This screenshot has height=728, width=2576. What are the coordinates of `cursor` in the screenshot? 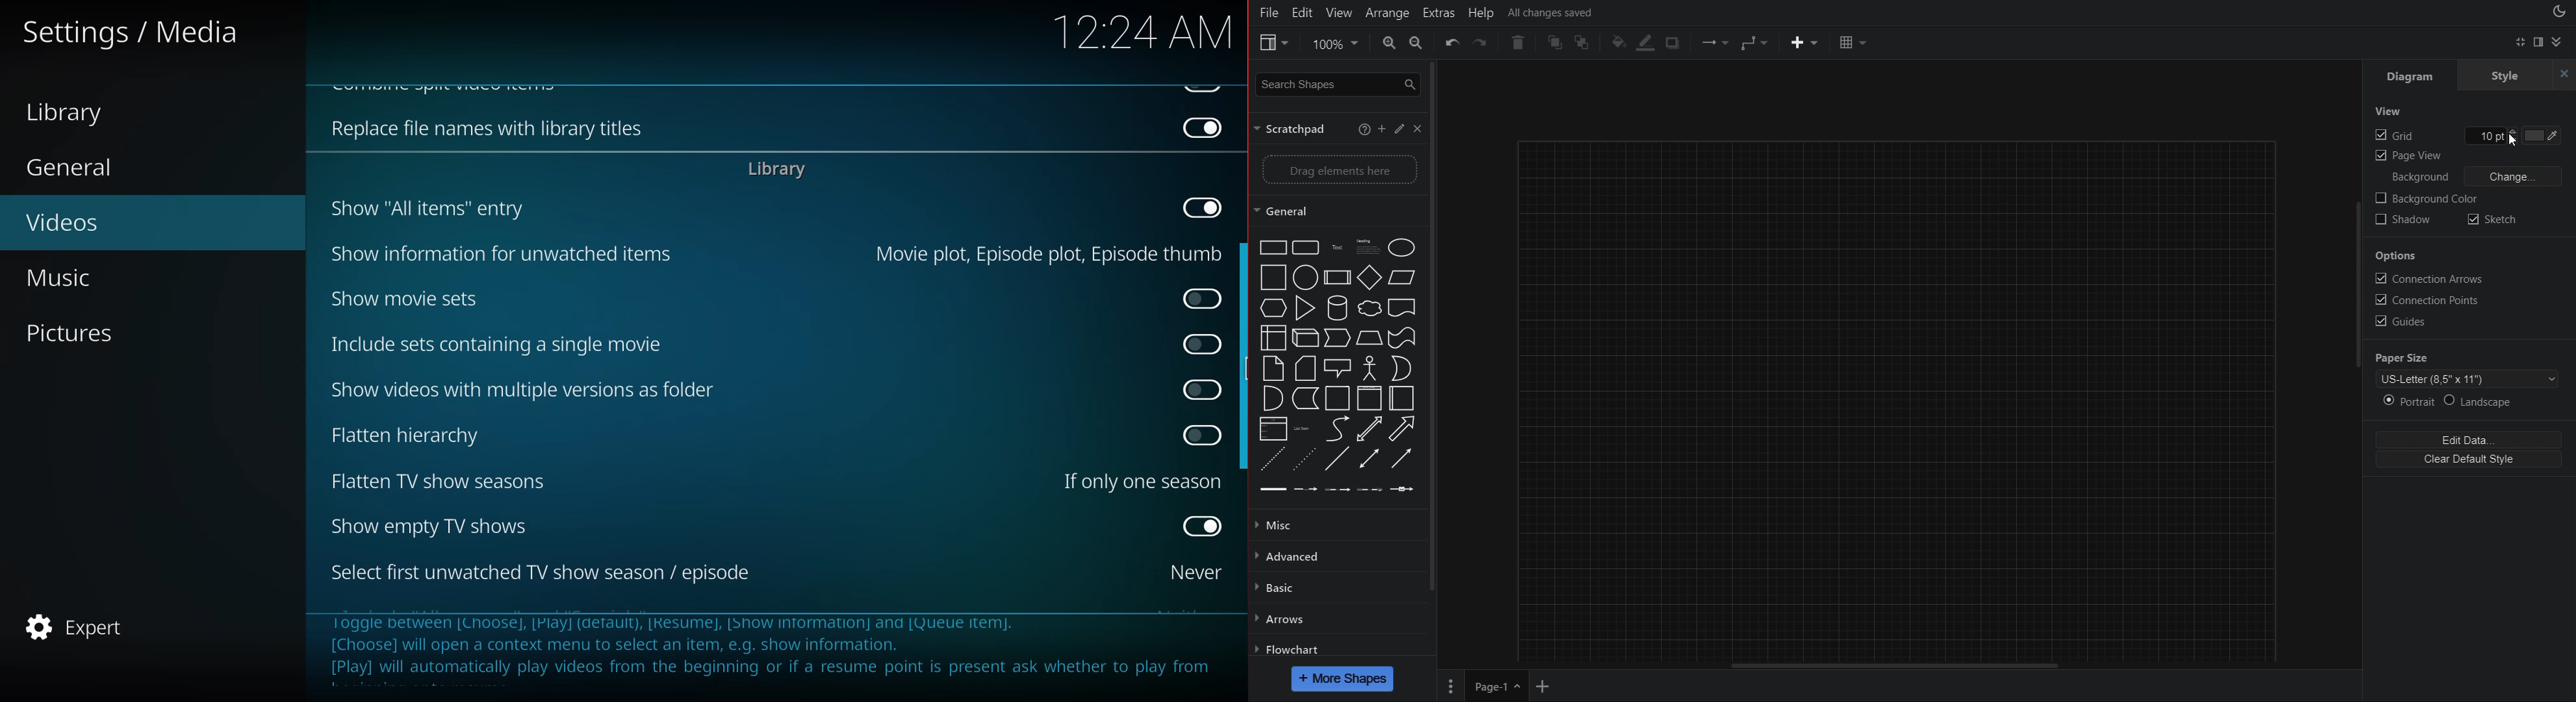 It's located at (2516, 141).